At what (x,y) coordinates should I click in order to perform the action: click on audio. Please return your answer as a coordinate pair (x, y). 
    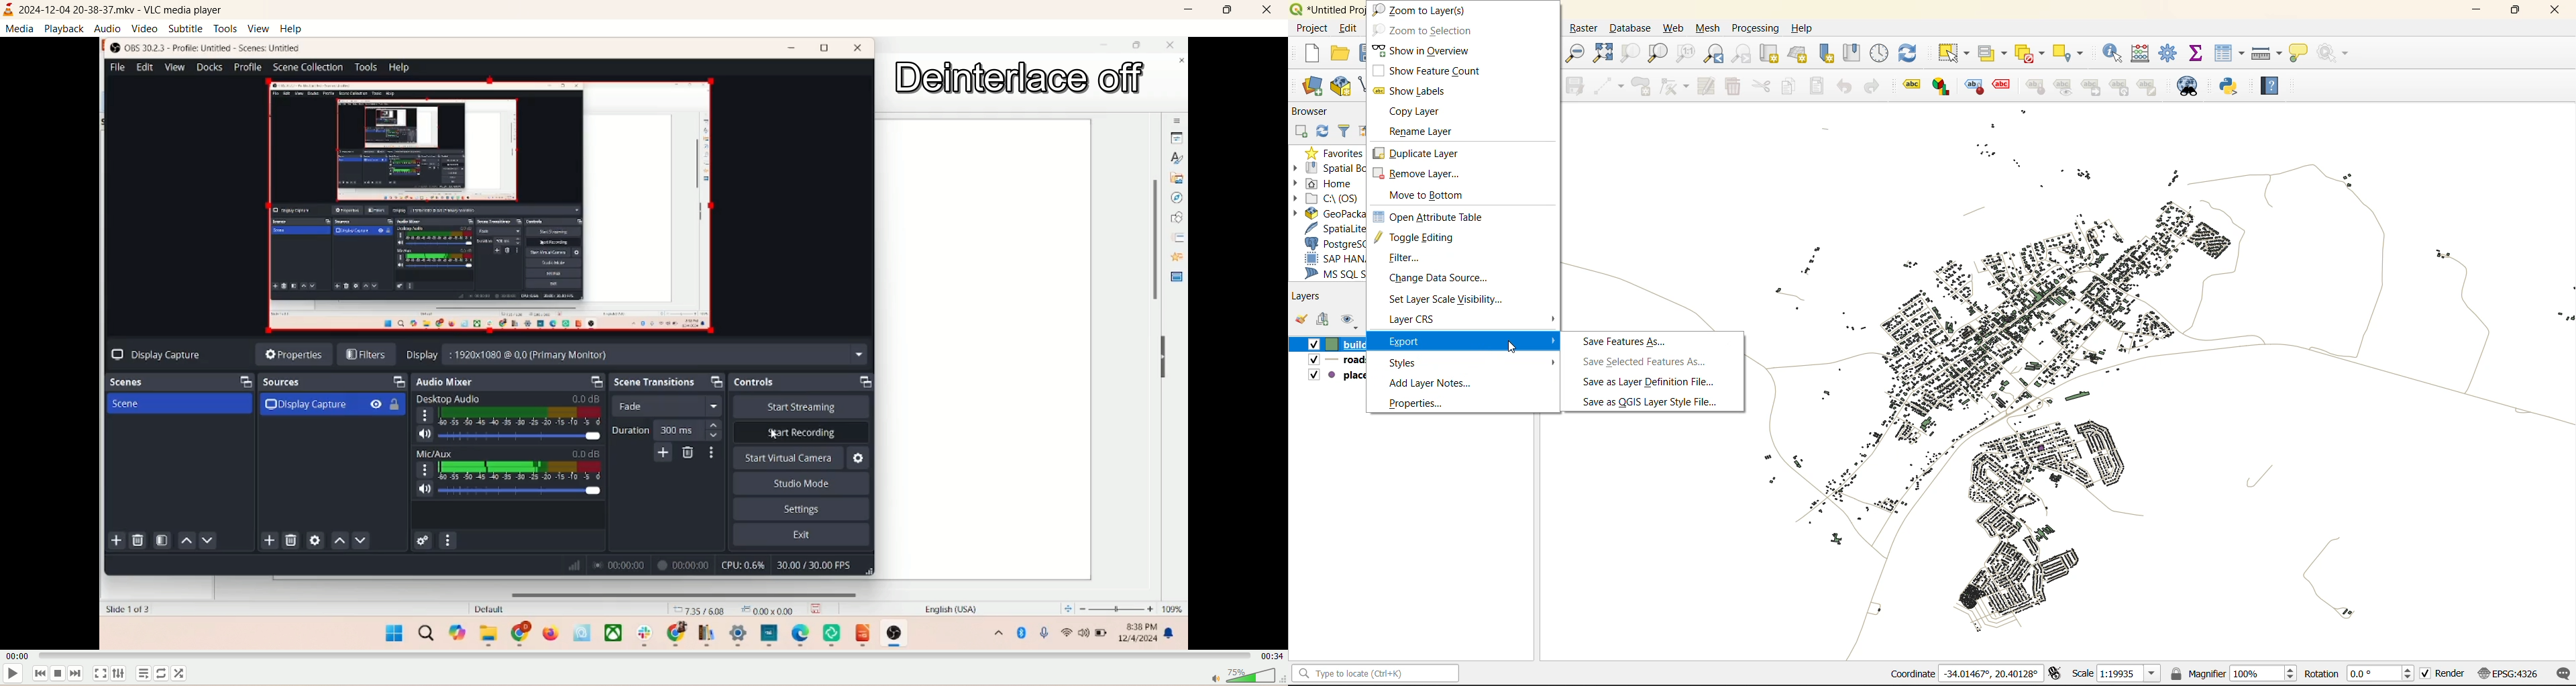
    Looking at the image, I should click on (108, 29).